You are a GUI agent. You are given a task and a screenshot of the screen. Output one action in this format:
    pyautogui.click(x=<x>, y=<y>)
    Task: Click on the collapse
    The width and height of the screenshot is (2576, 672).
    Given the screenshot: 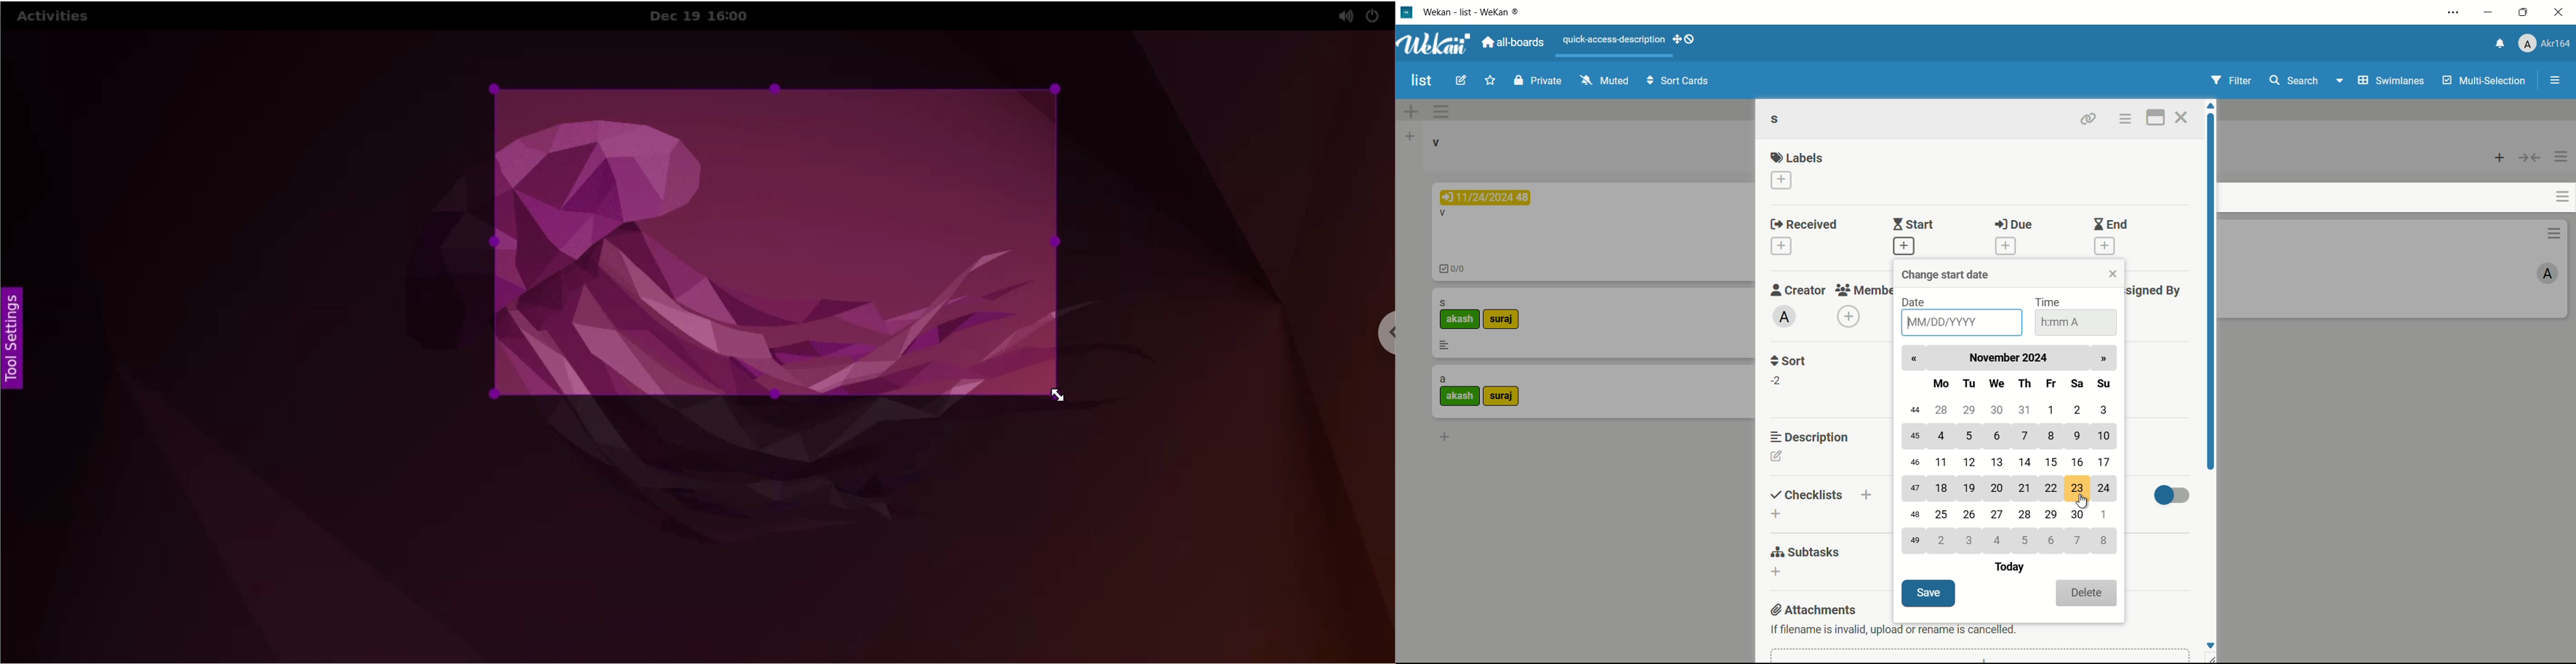 What is the action you would take?
    pyautogui.click(x=2530, y=159)
    